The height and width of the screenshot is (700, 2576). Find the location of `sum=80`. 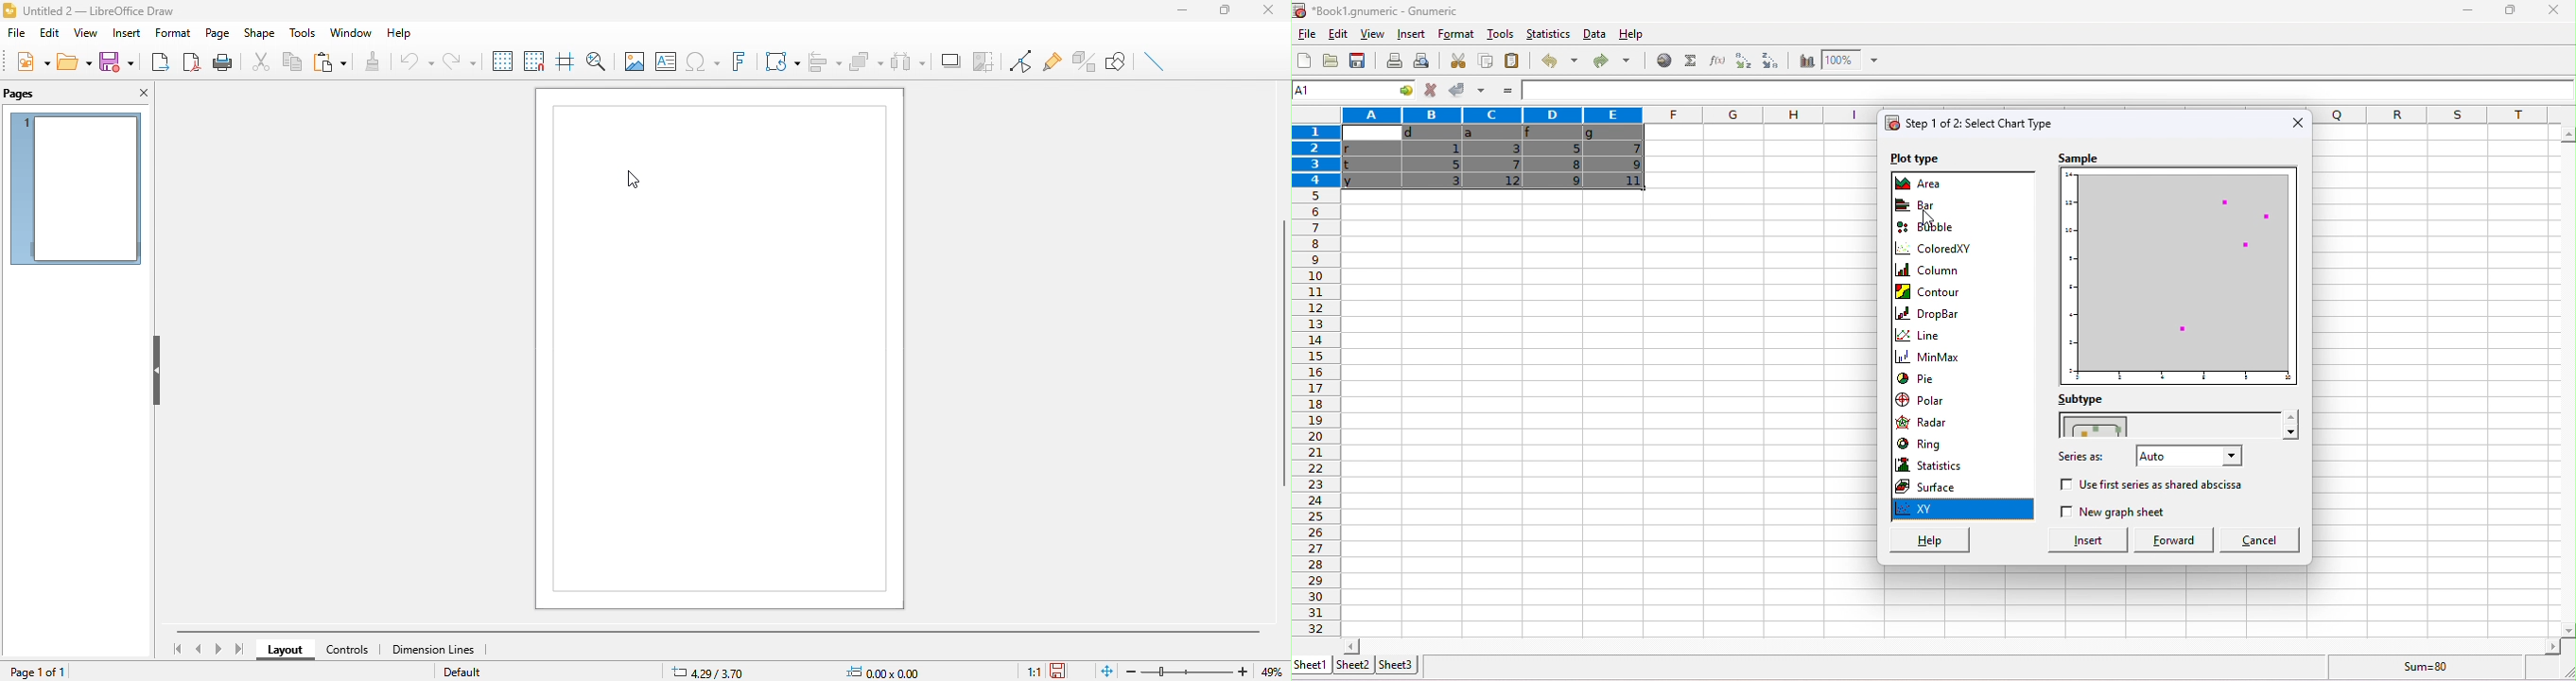

sum=80 is located at coordinates (2423, 670).